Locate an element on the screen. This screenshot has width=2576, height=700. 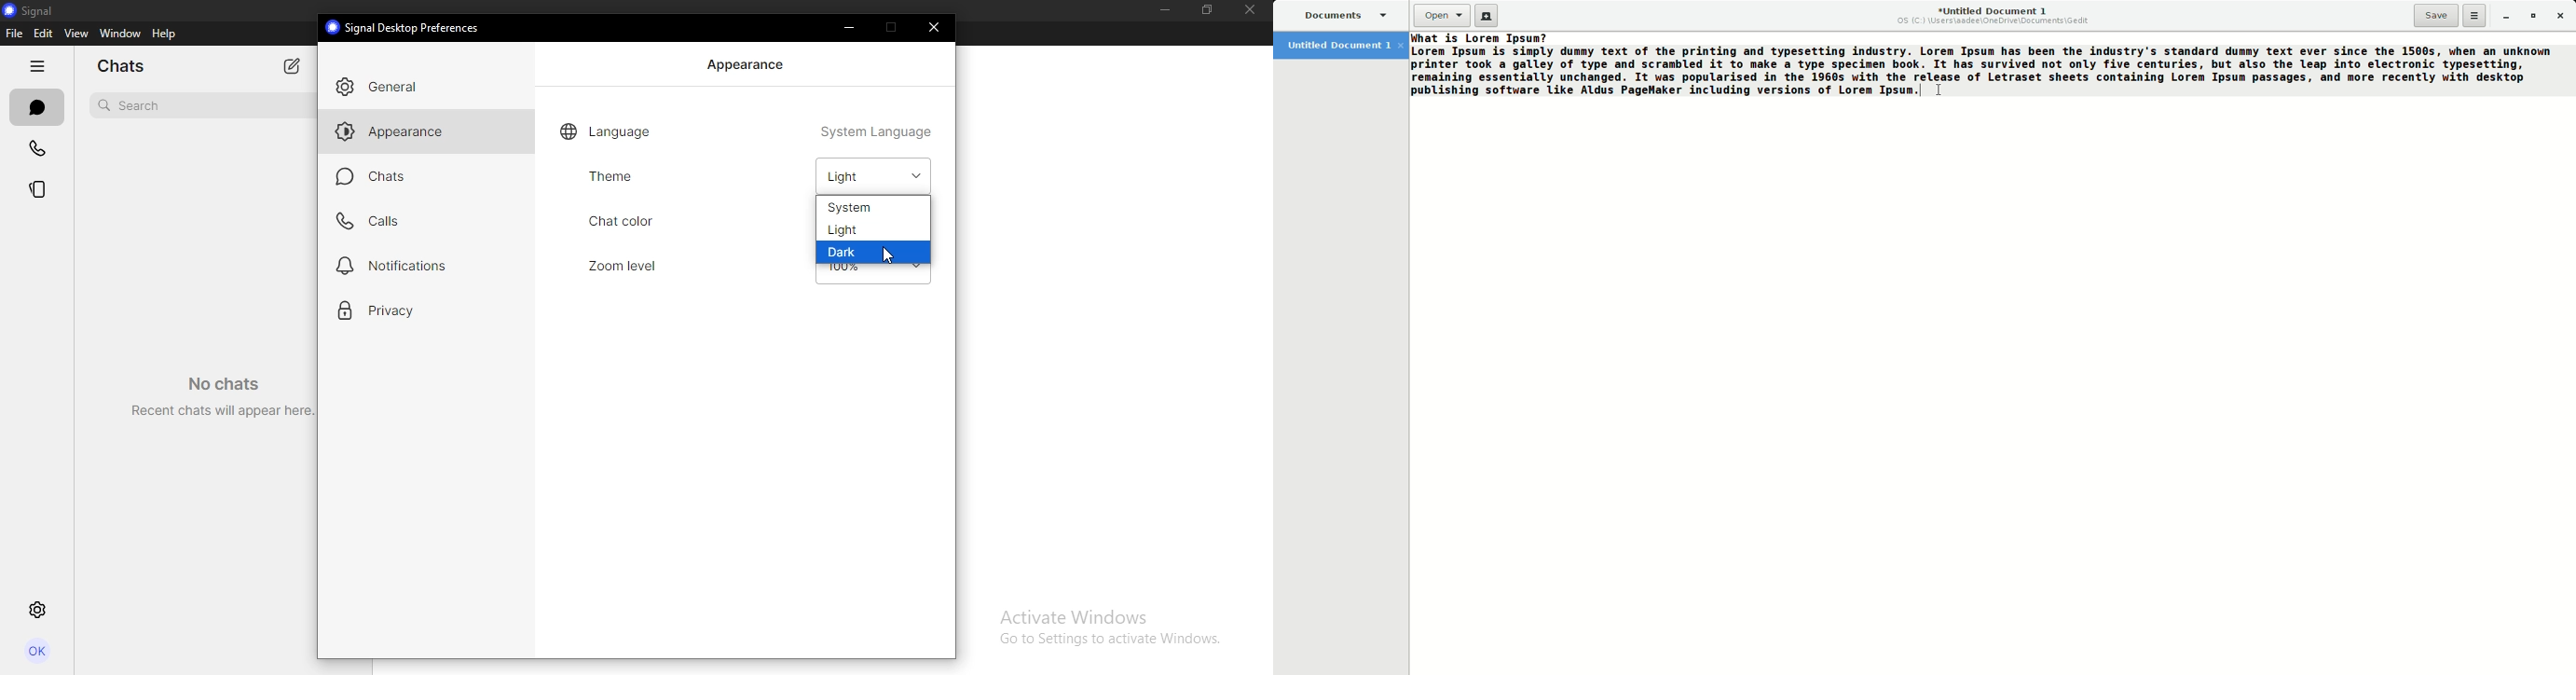
No chats Recent chats will appear here. is located at coordinates (215, 390).